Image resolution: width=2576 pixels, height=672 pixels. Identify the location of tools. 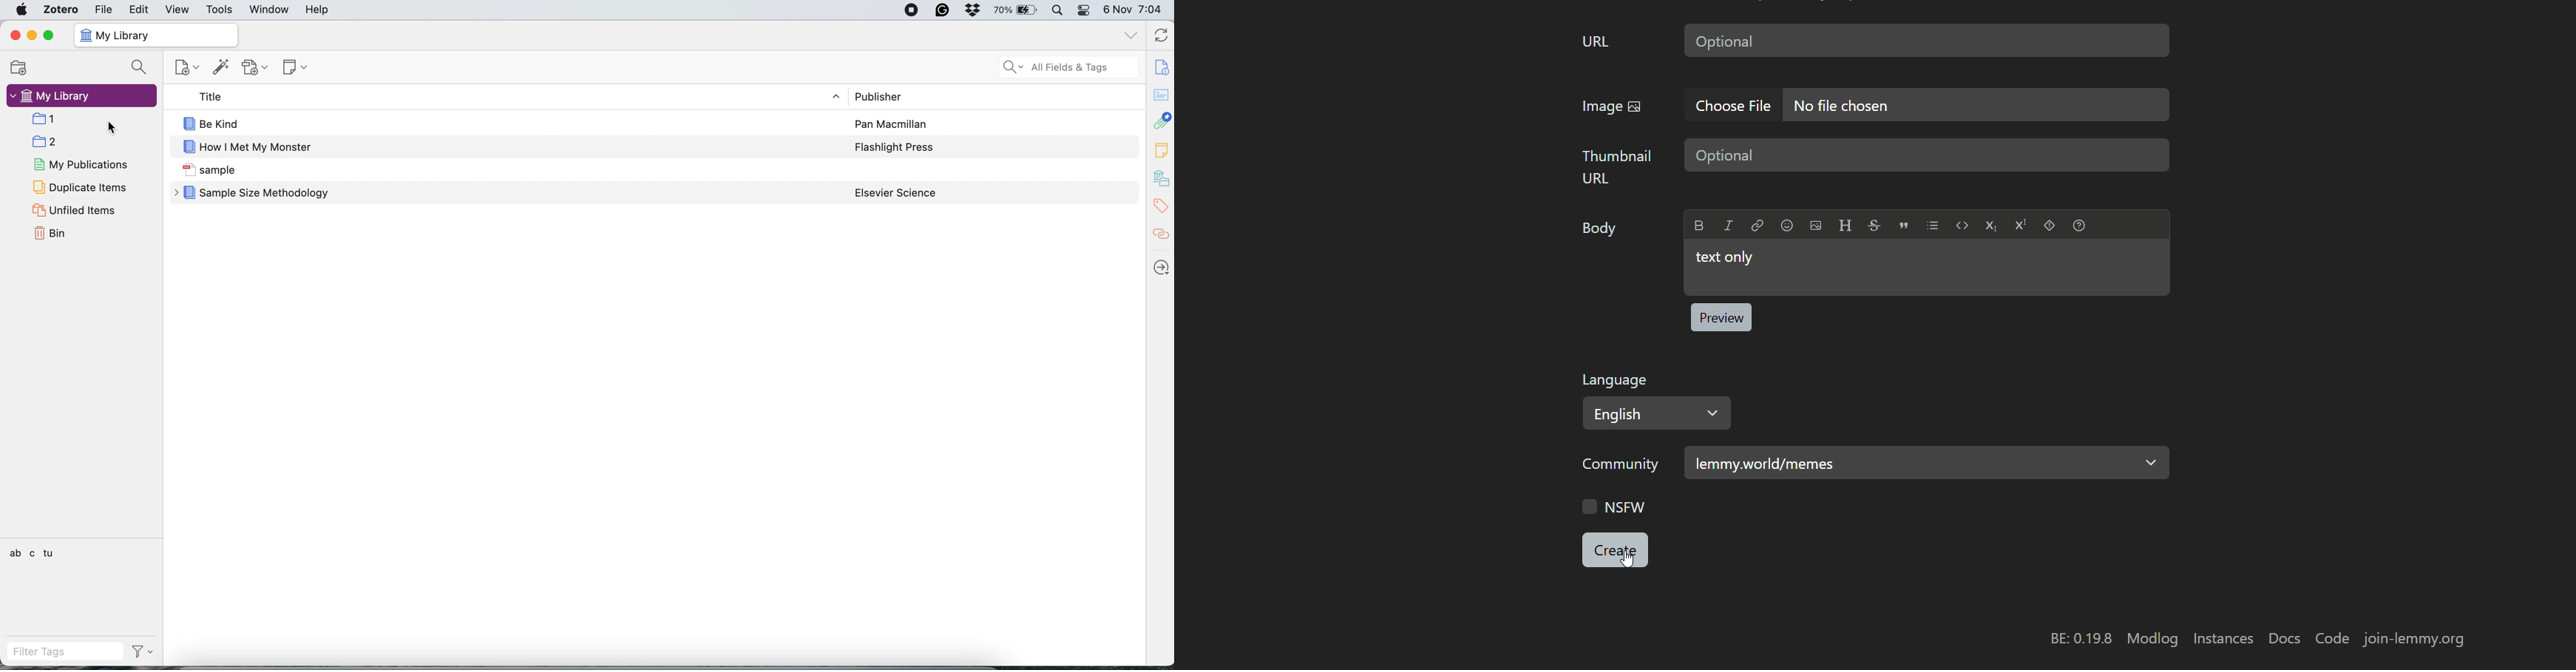
(223, 10).